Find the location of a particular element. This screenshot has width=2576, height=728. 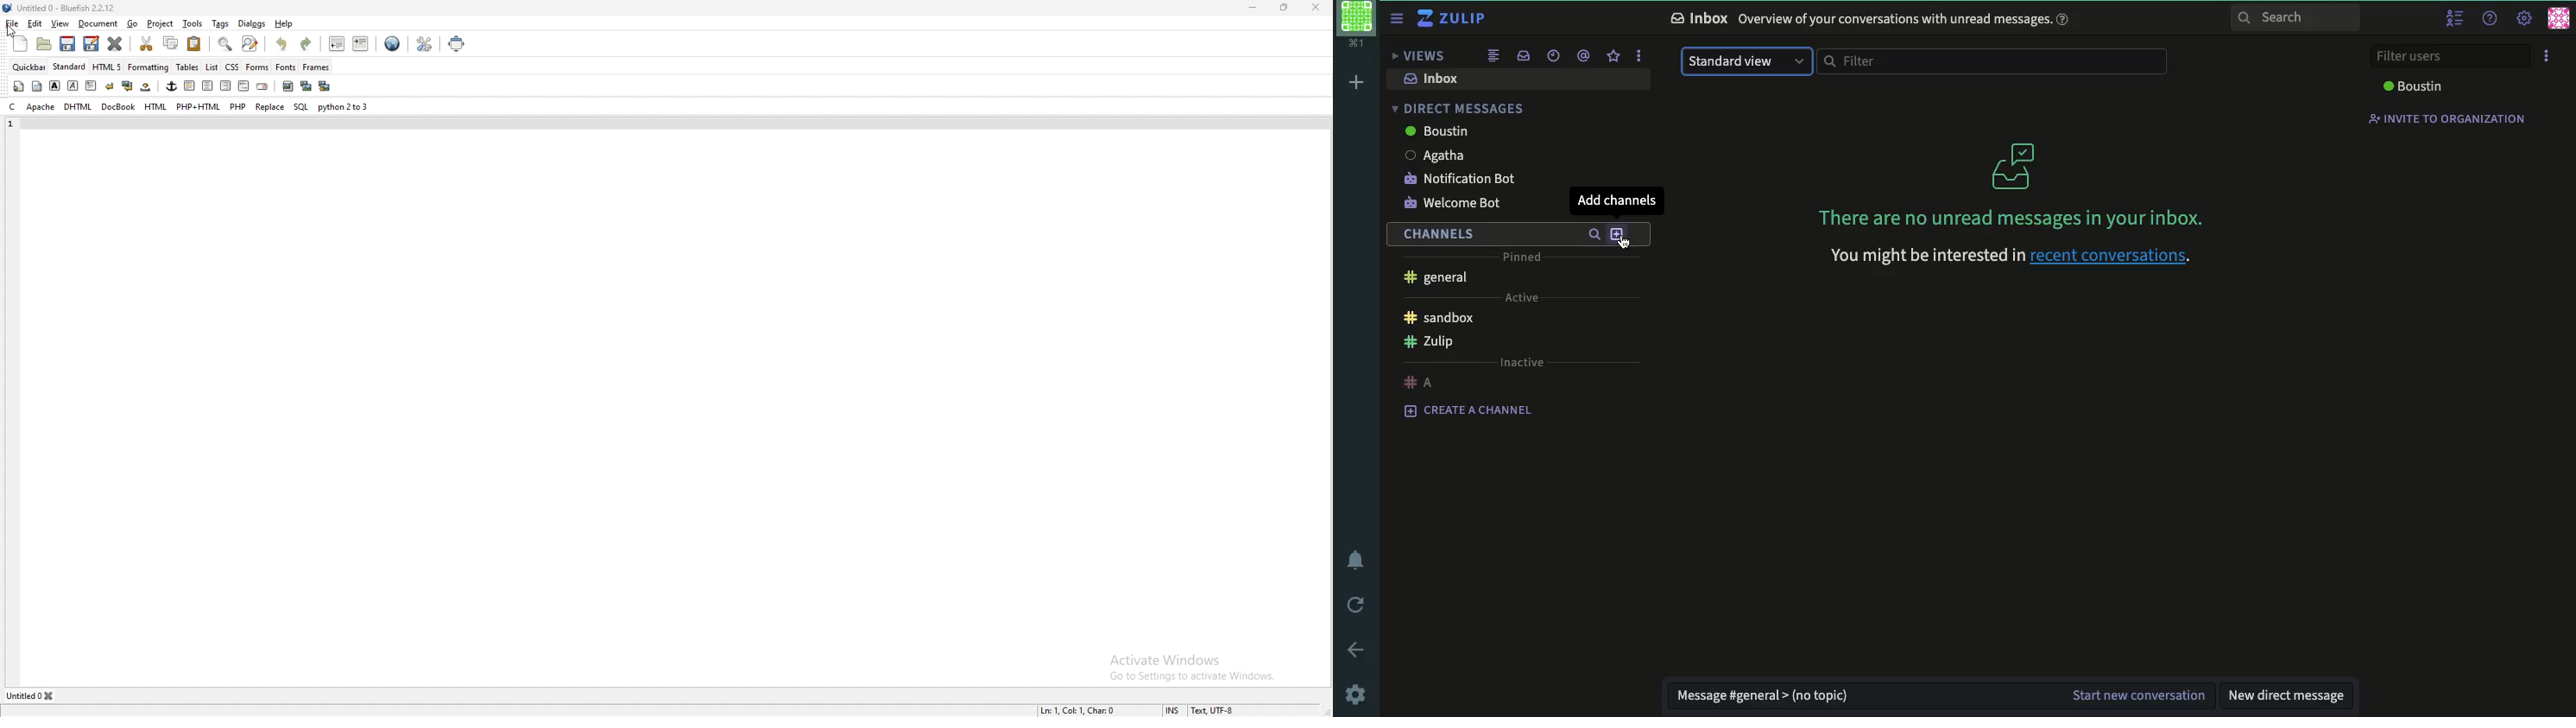

save is located at coordinates (67, 44).